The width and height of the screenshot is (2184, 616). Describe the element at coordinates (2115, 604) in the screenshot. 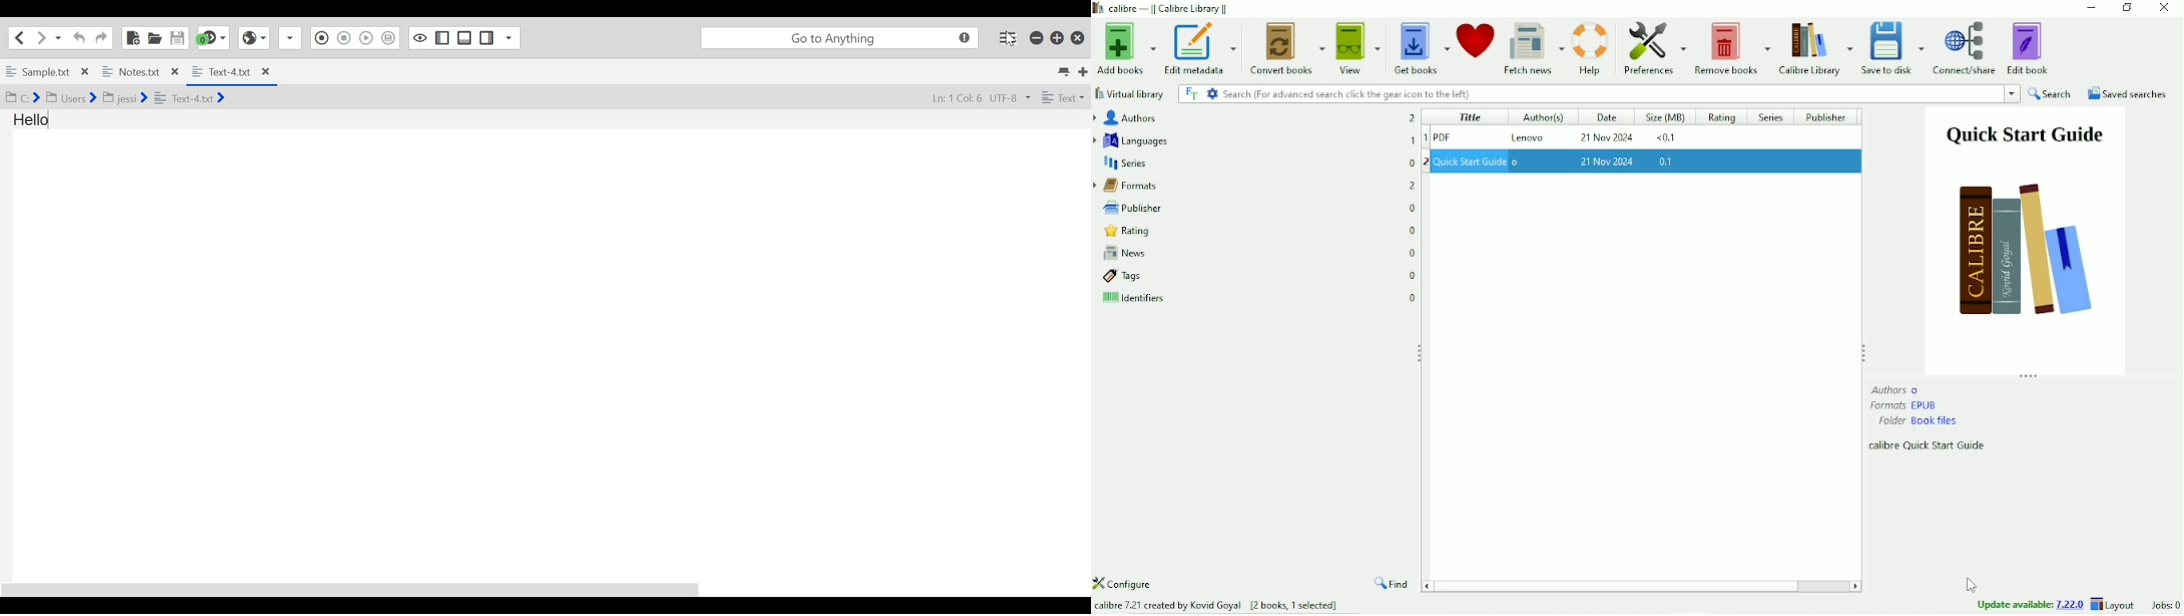

I see `Layout` at that location.